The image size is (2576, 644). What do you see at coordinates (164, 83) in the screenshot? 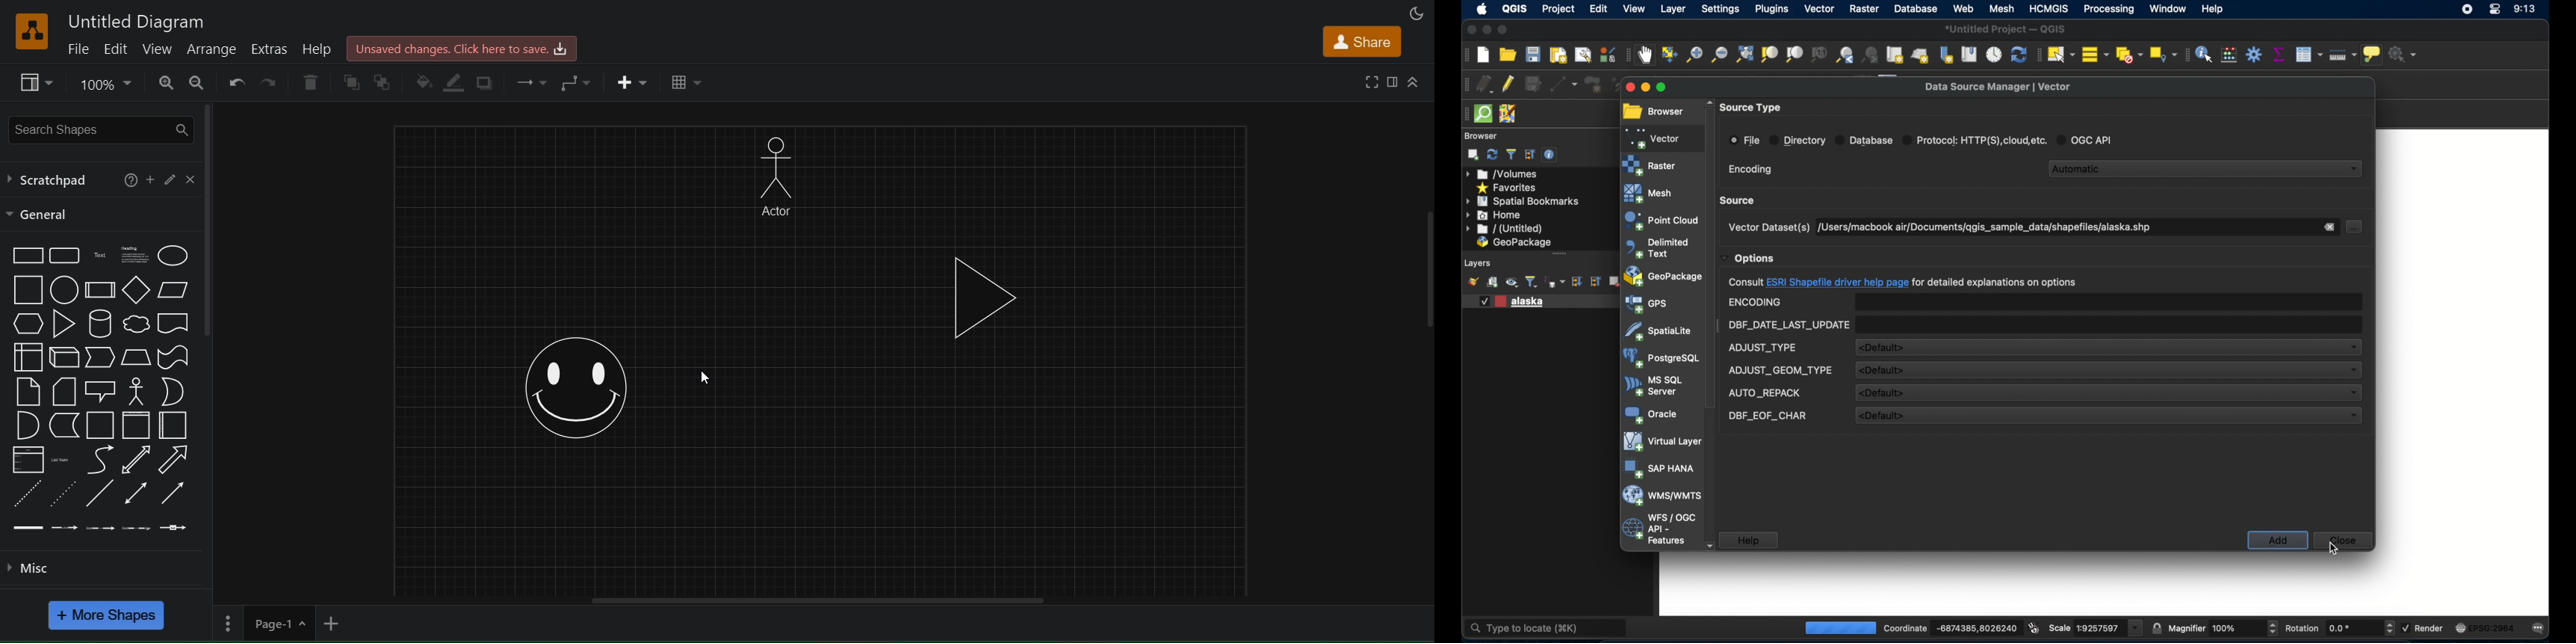
I see `zoom in` at bounding box center [164, 83].